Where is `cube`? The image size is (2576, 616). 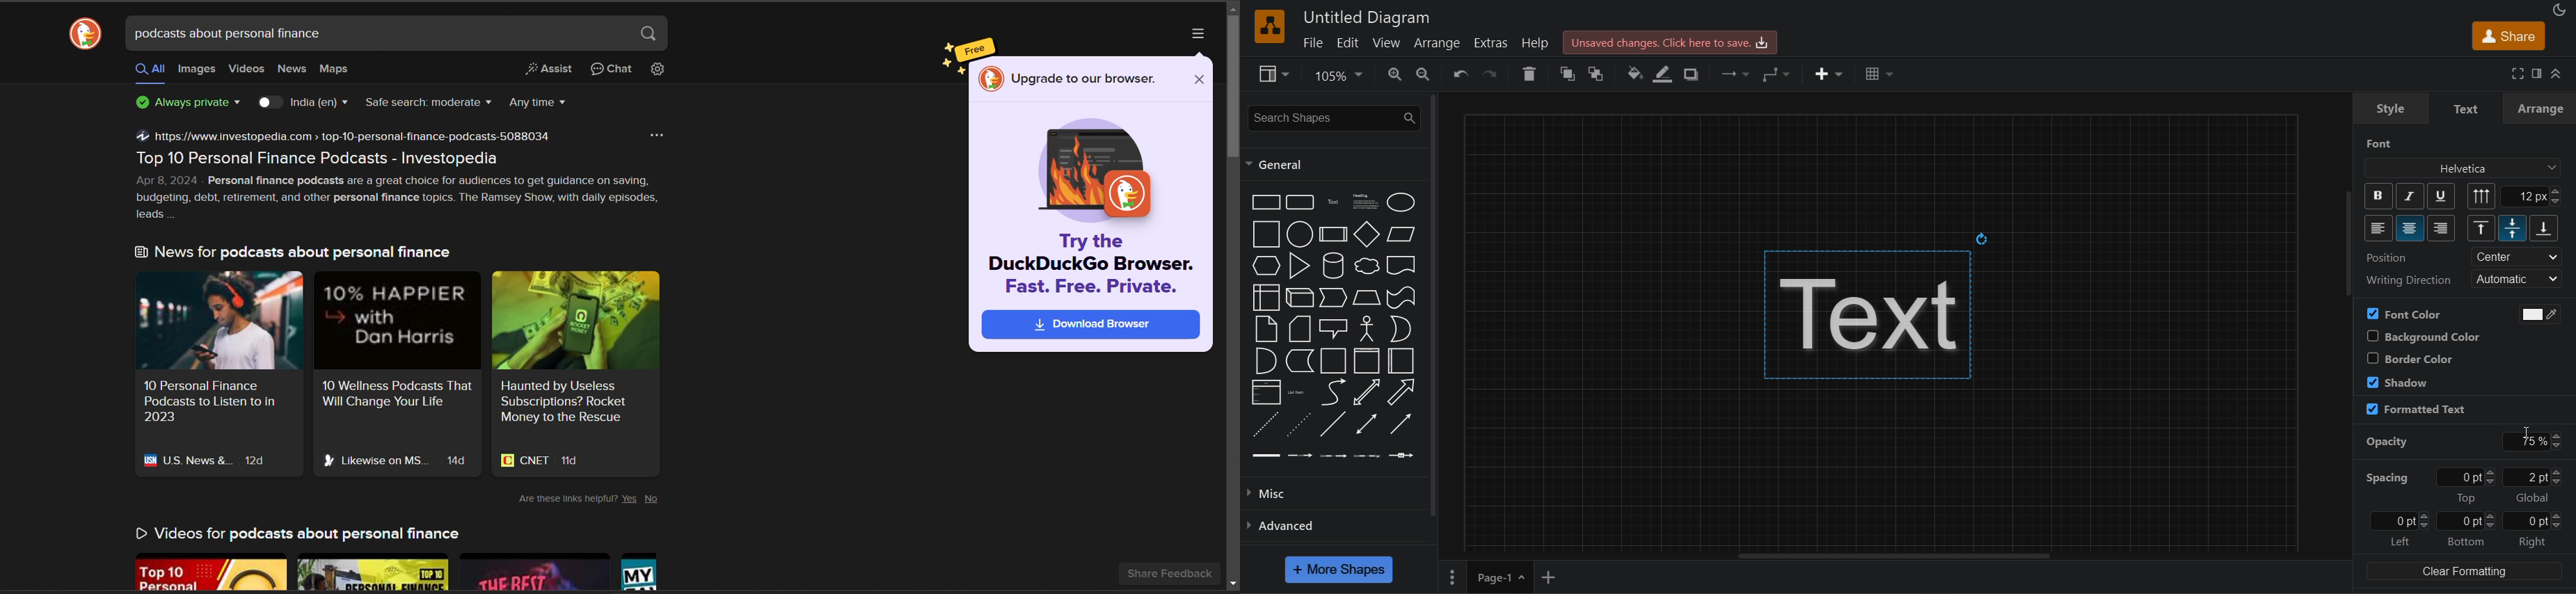
cube is located at coordinates (1301, 298).